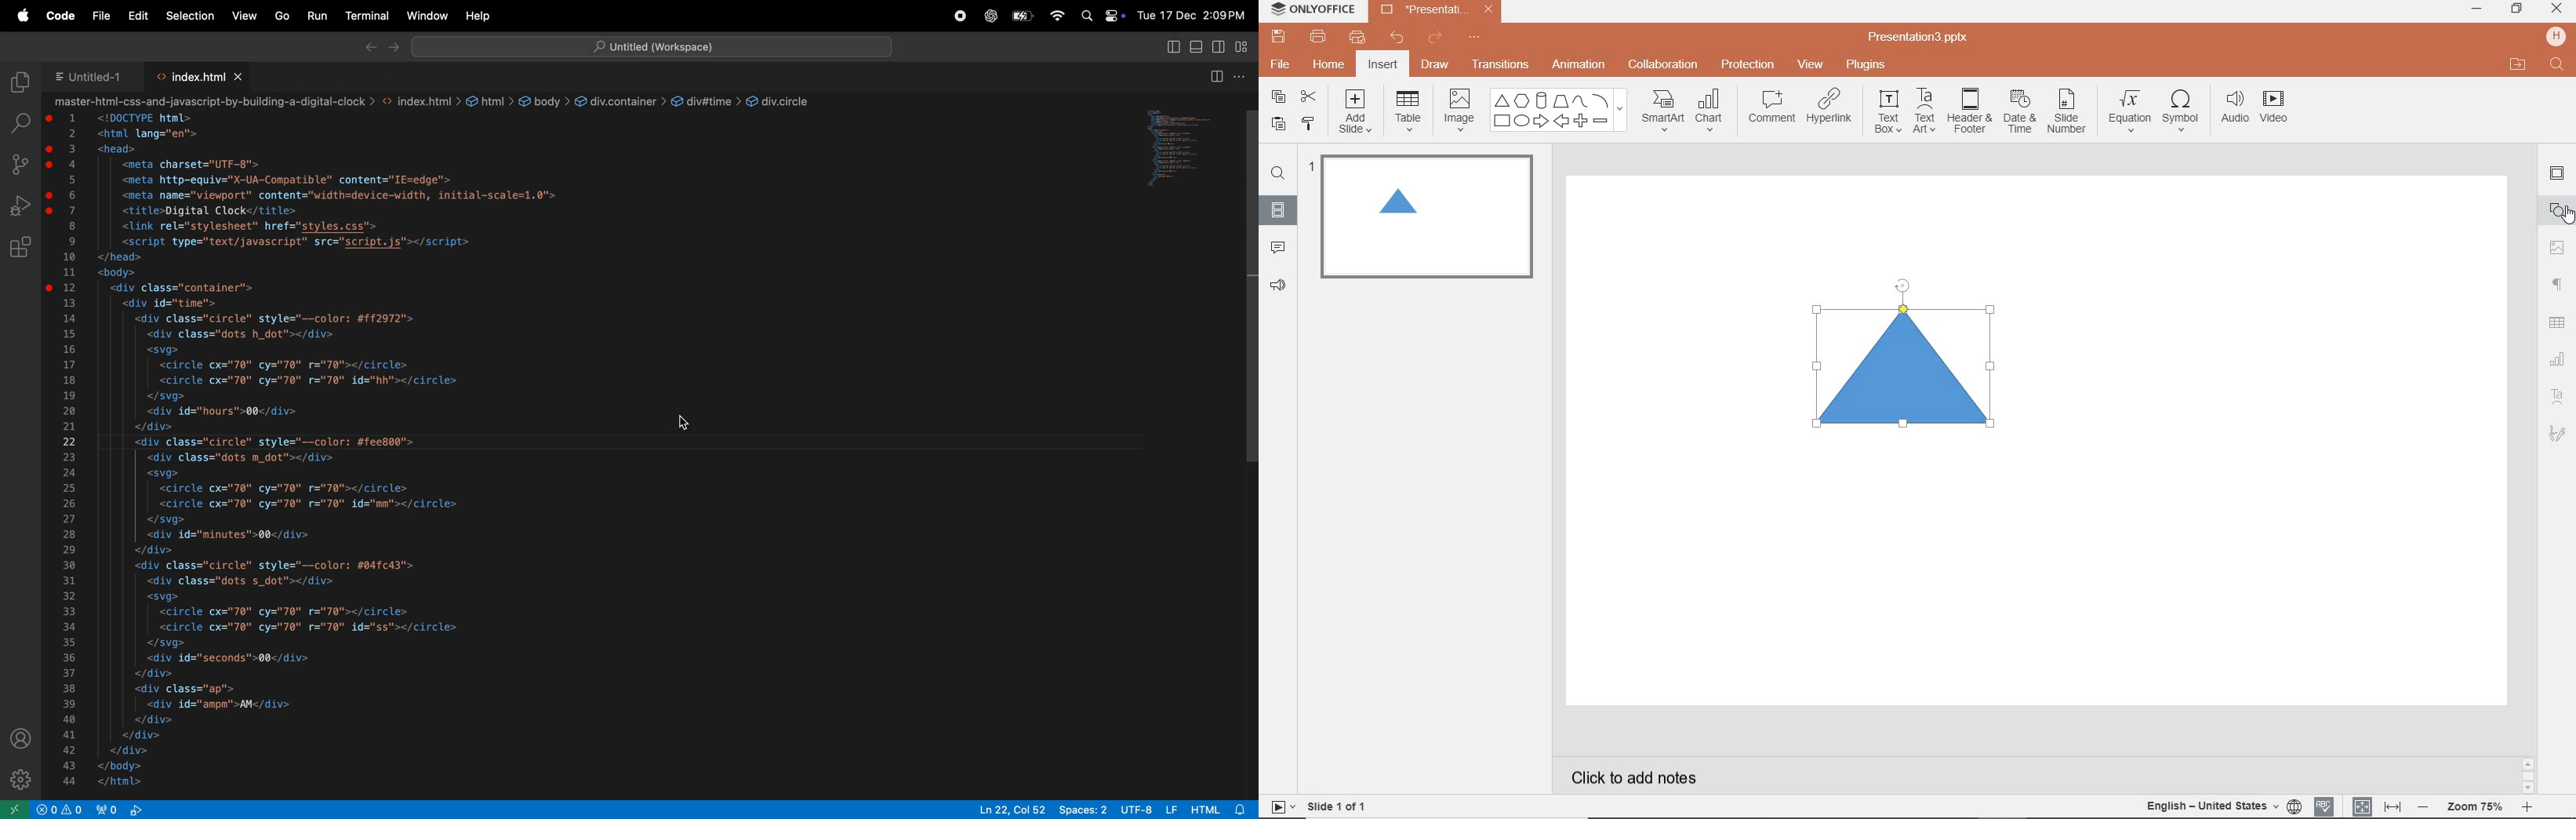 Image resolution: width=2576 pixels, height=840 pixels. What do you see at coordinates (1749, 63) in the screenshot?
I see `PROTECTION` at bounding box center [1749, 63].